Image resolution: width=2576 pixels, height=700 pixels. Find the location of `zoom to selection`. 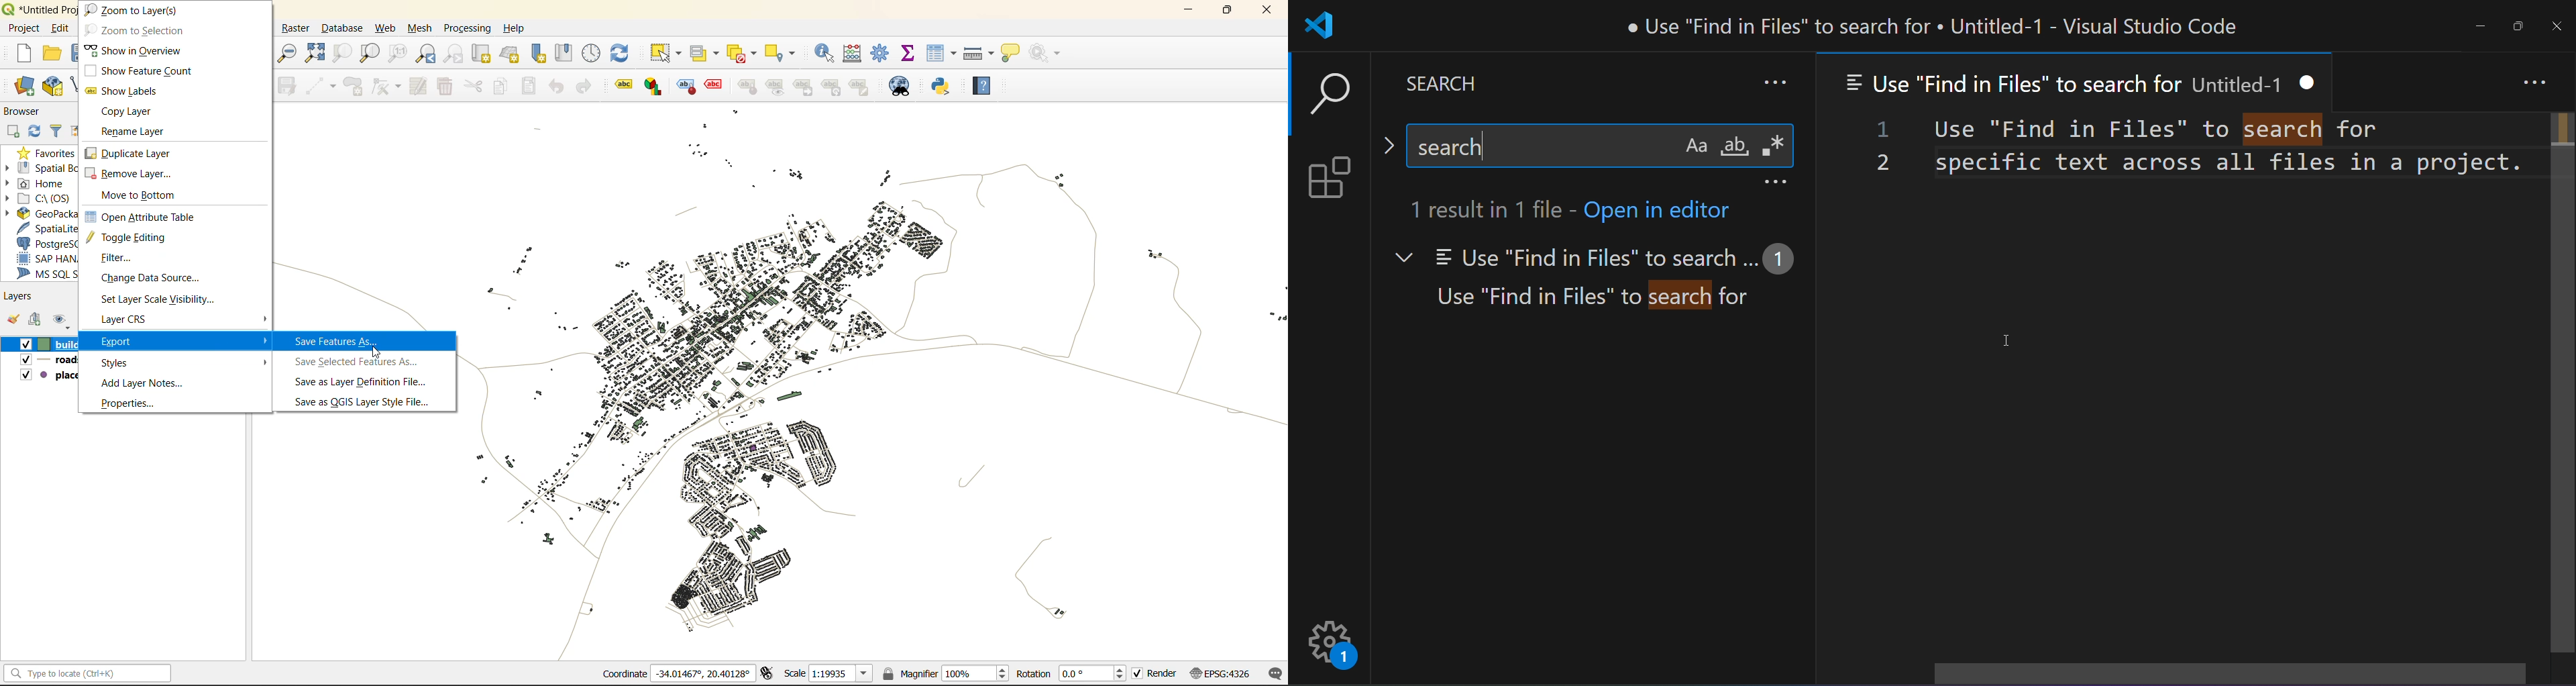

zoom to selection is located at coordinates (148, 30).